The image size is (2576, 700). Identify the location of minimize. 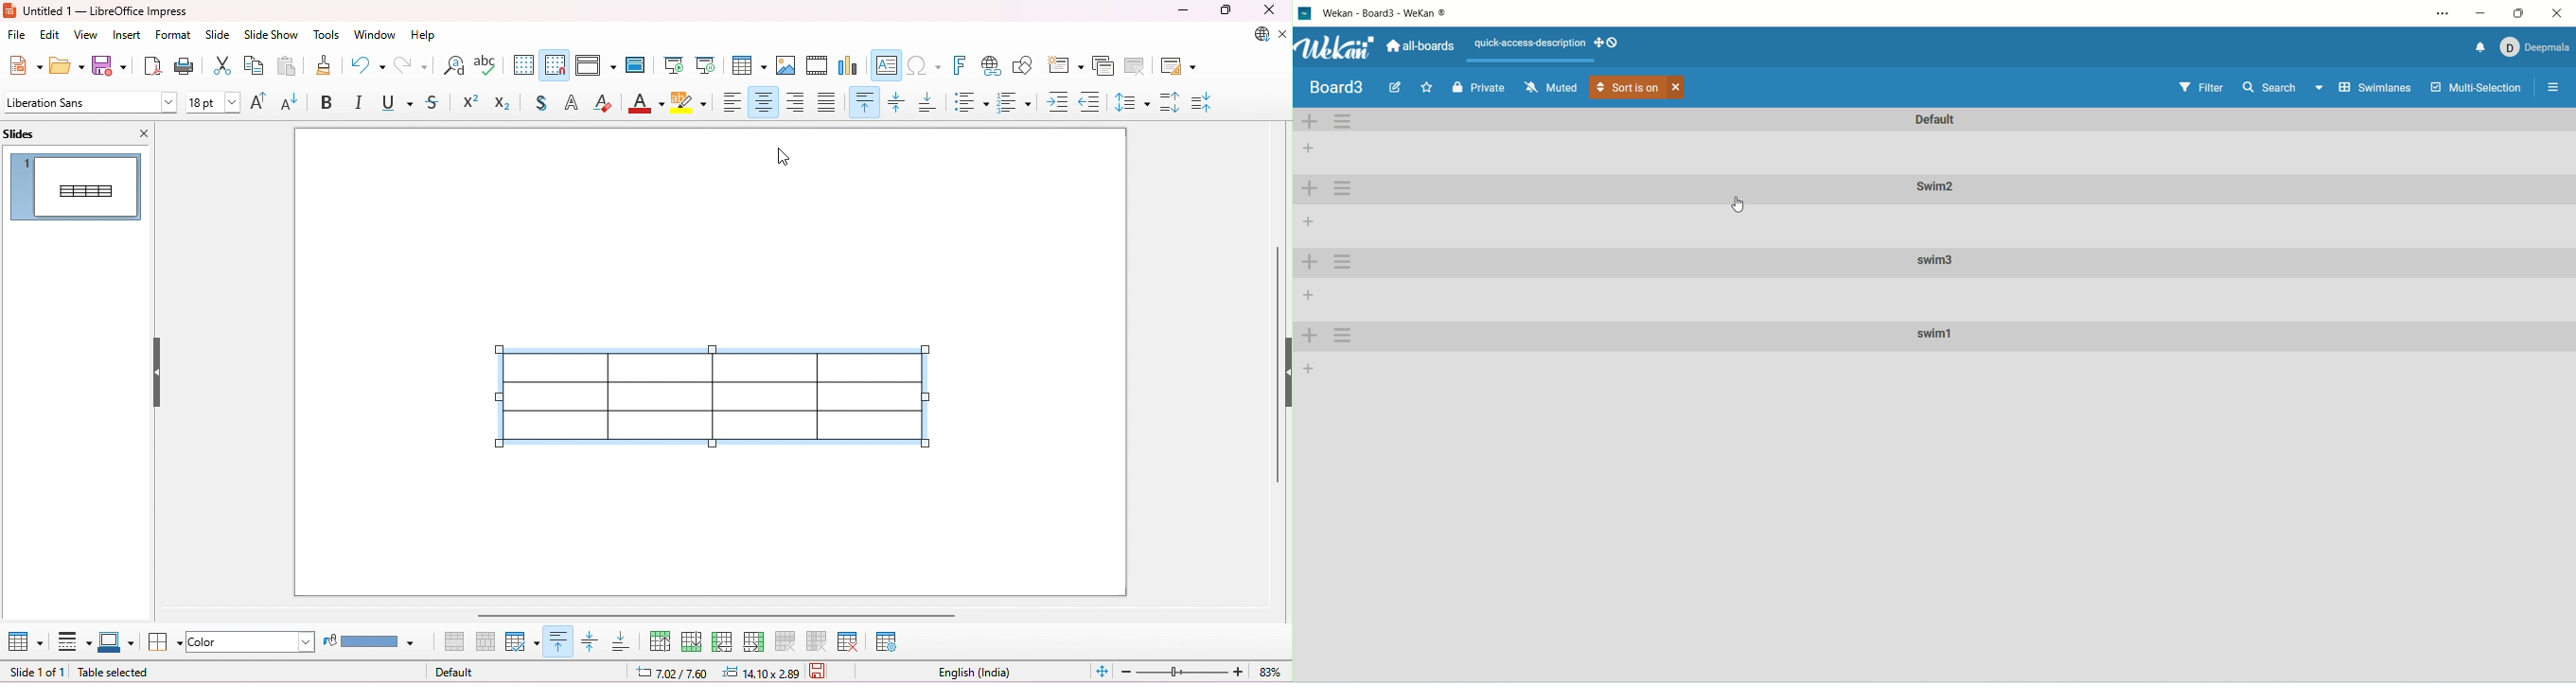
(1185, 10).